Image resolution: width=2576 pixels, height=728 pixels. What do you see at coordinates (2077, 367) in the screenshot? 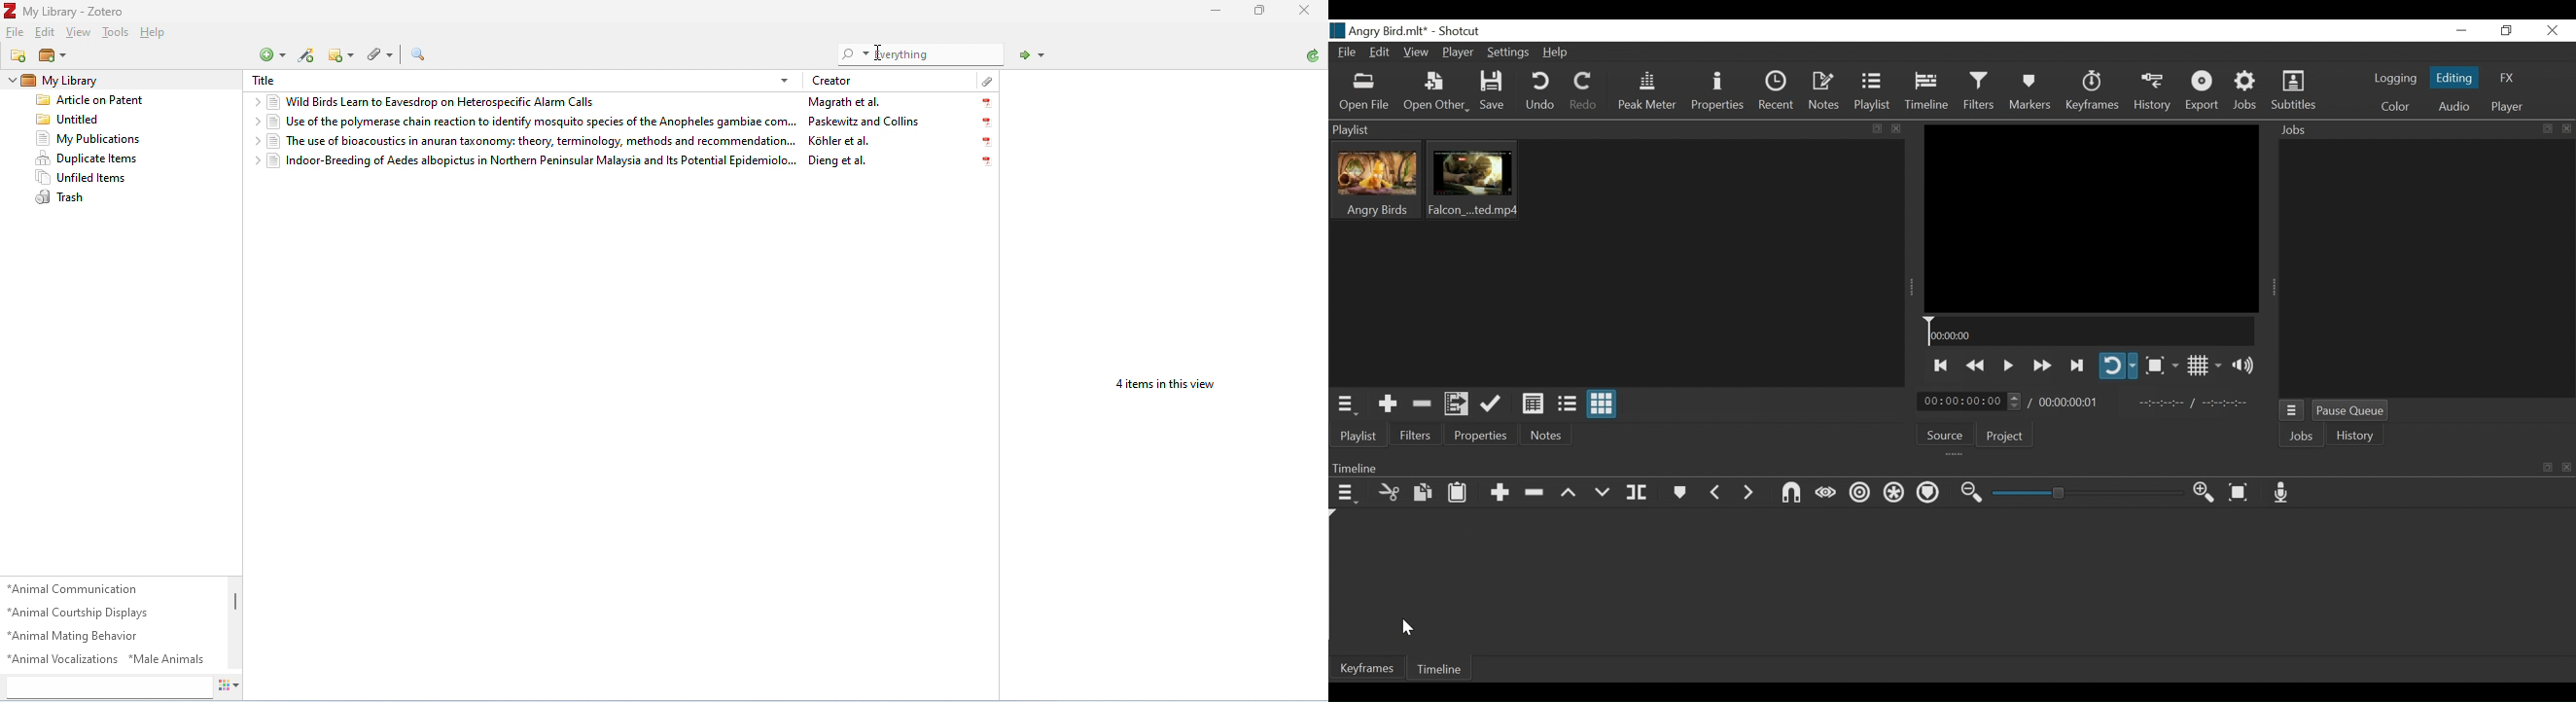
I see `Skip to the next point` at bounding box center [2077, 367].